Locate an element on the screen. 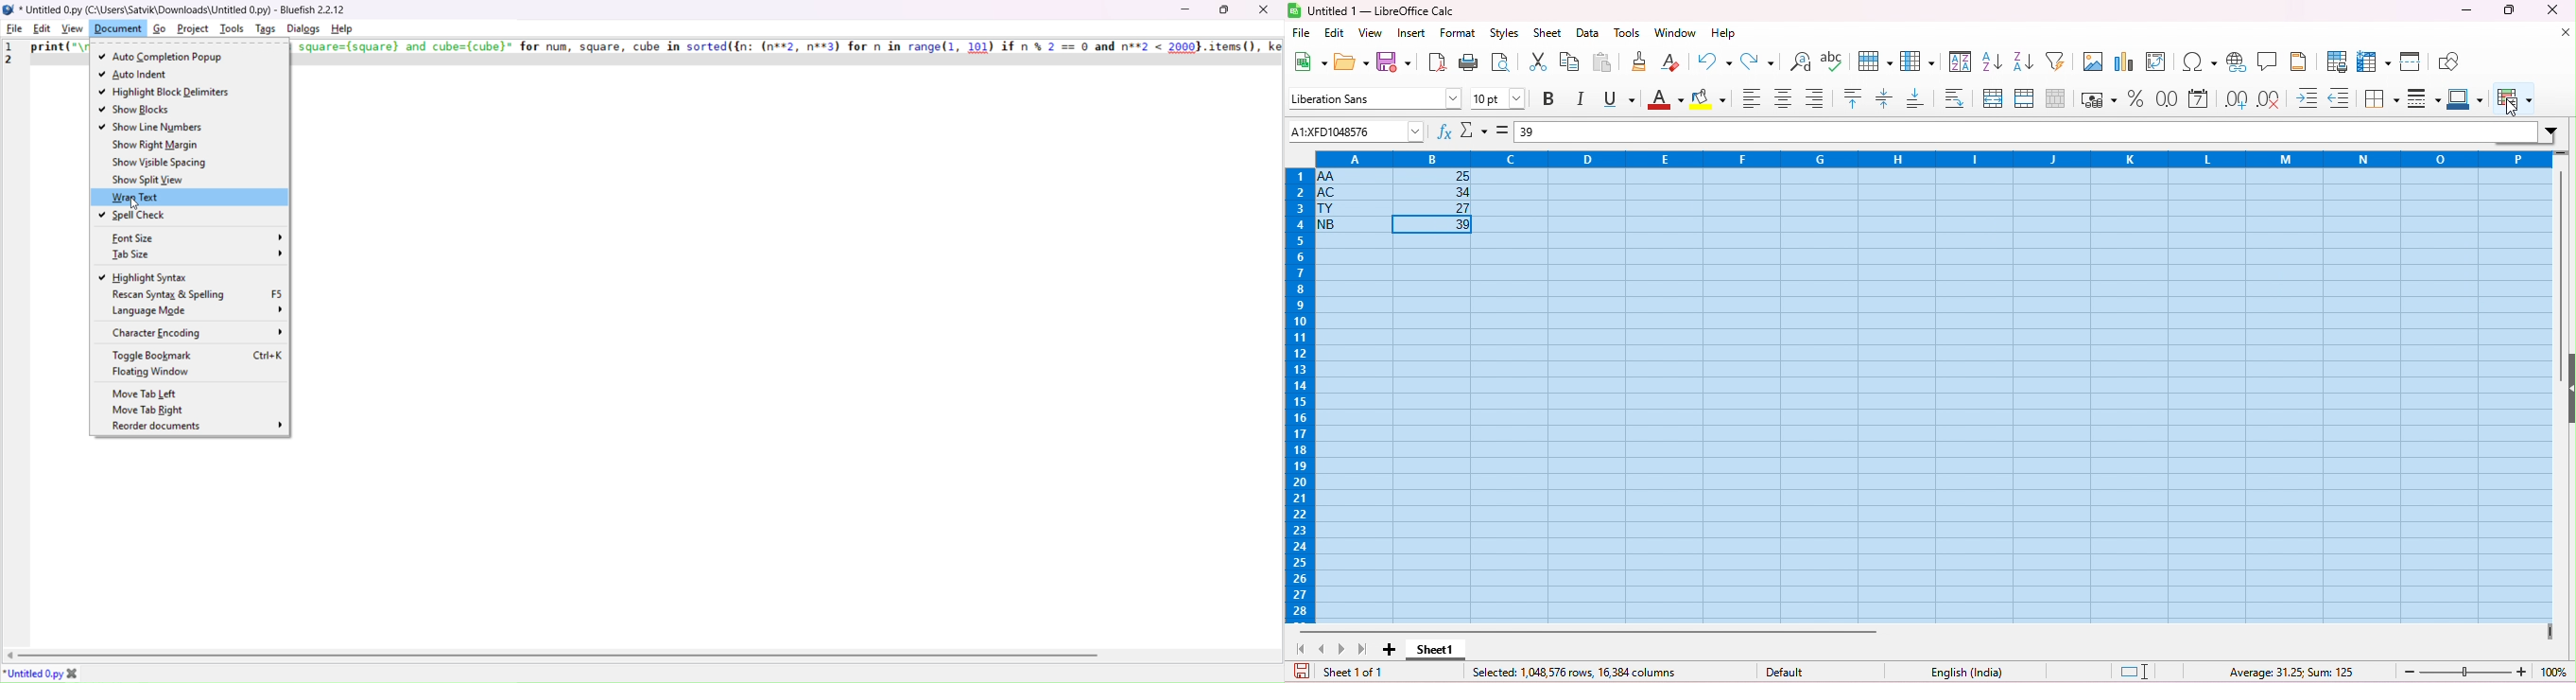 The height and width of the screenshot is (700, 2576). delete decimal is located at coordinates (2269, 99).